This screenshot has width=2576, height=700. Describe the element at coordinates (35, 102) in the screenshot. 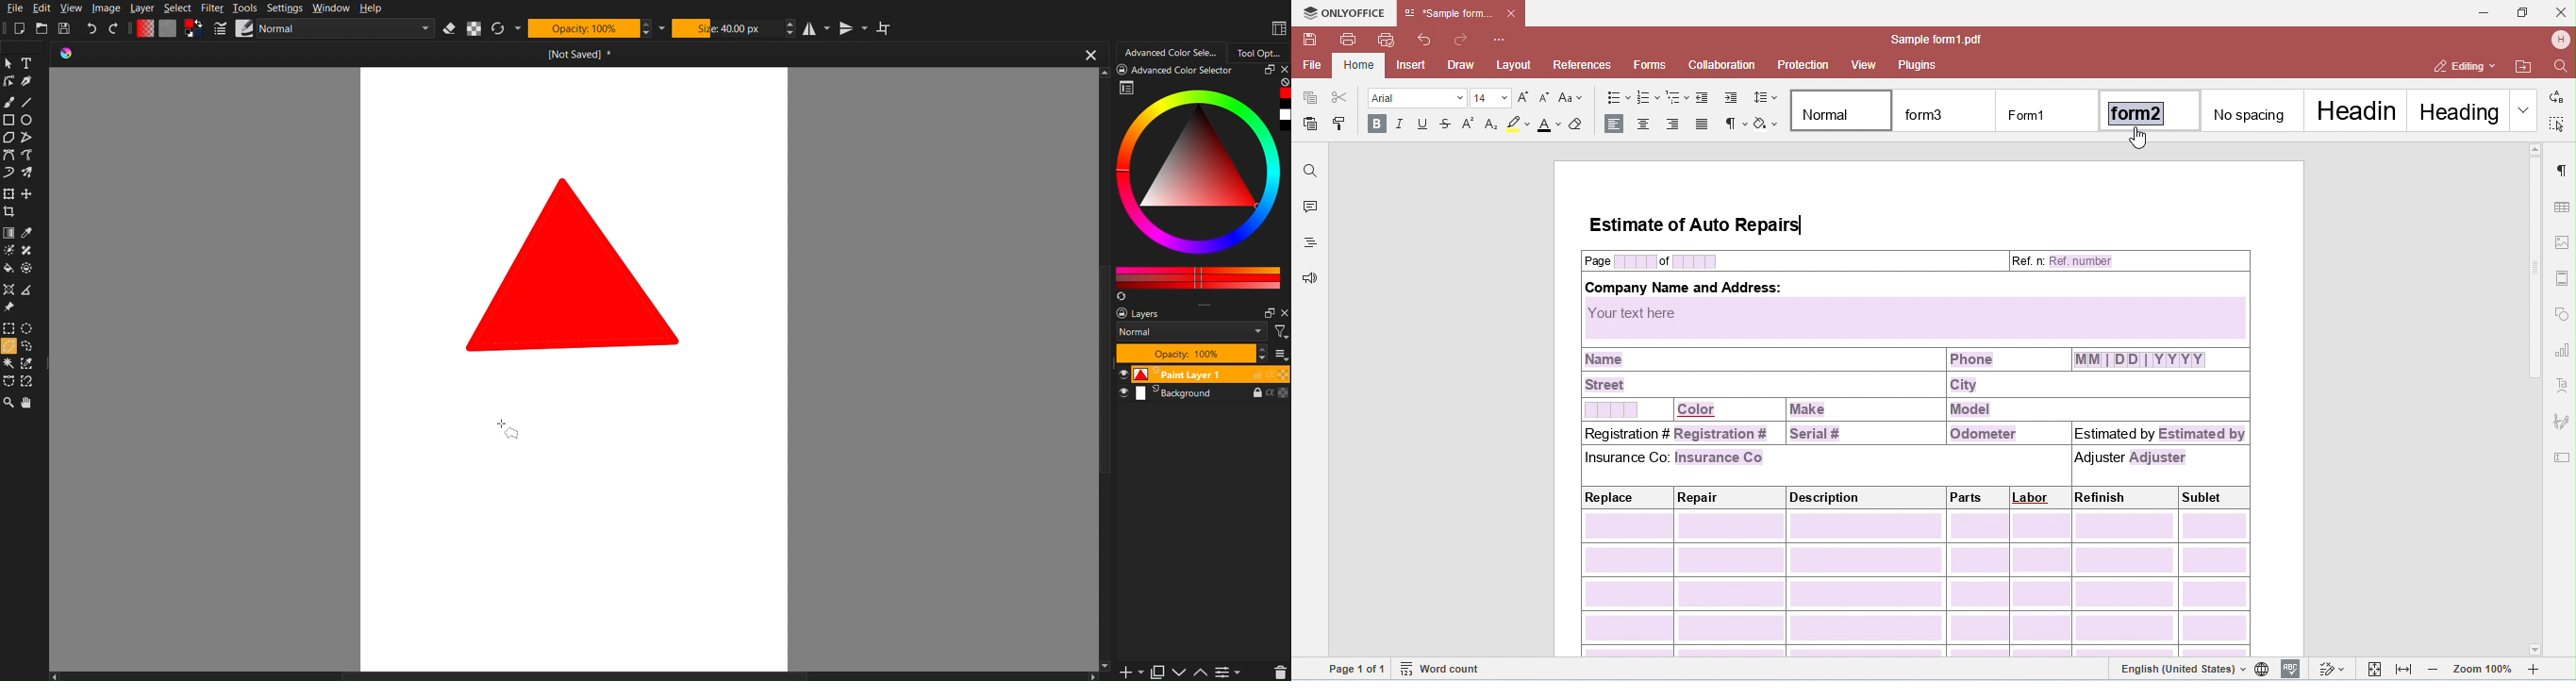

I see `Line` at that location.